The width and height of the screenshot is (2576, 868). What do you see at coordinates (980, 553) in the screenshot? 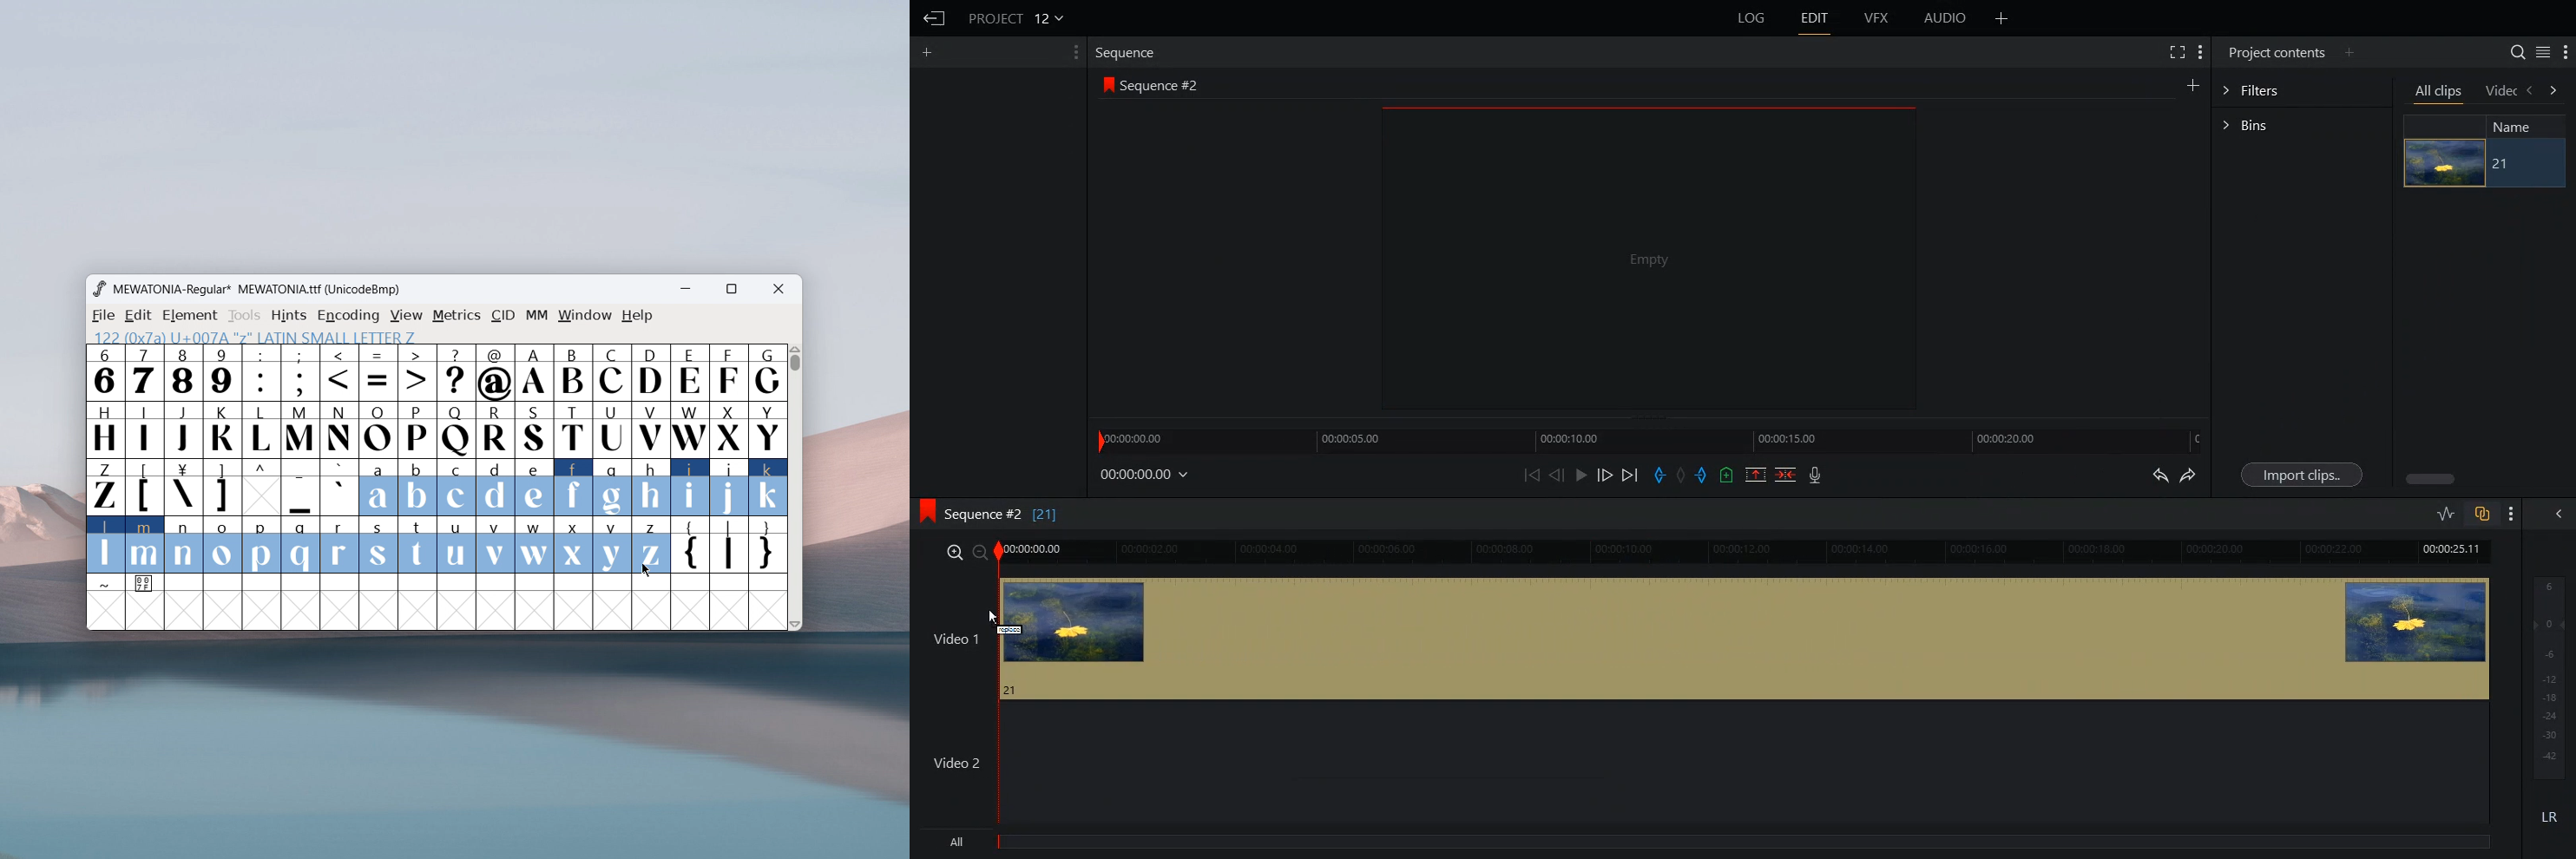
I see `zoom out` at bounding box center [980, 553].